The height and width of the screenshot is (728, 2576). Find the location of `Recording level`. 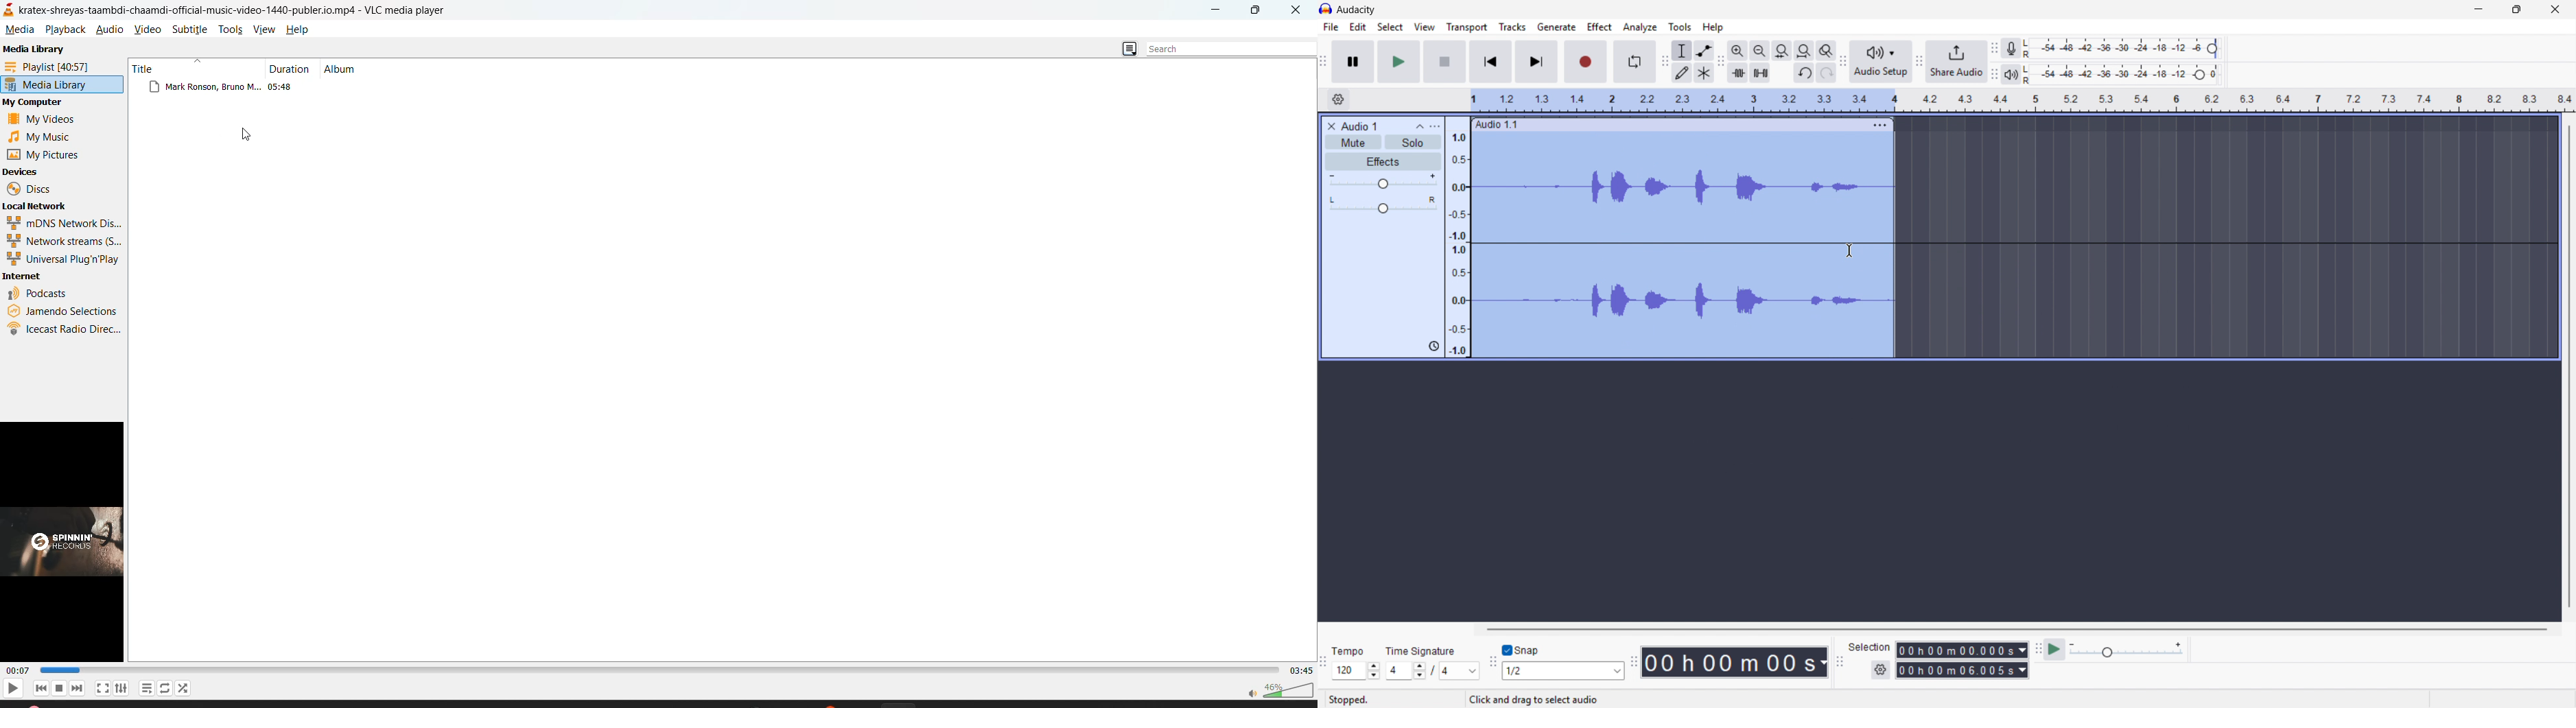

Recording level is located at coordinates (2125, 49).